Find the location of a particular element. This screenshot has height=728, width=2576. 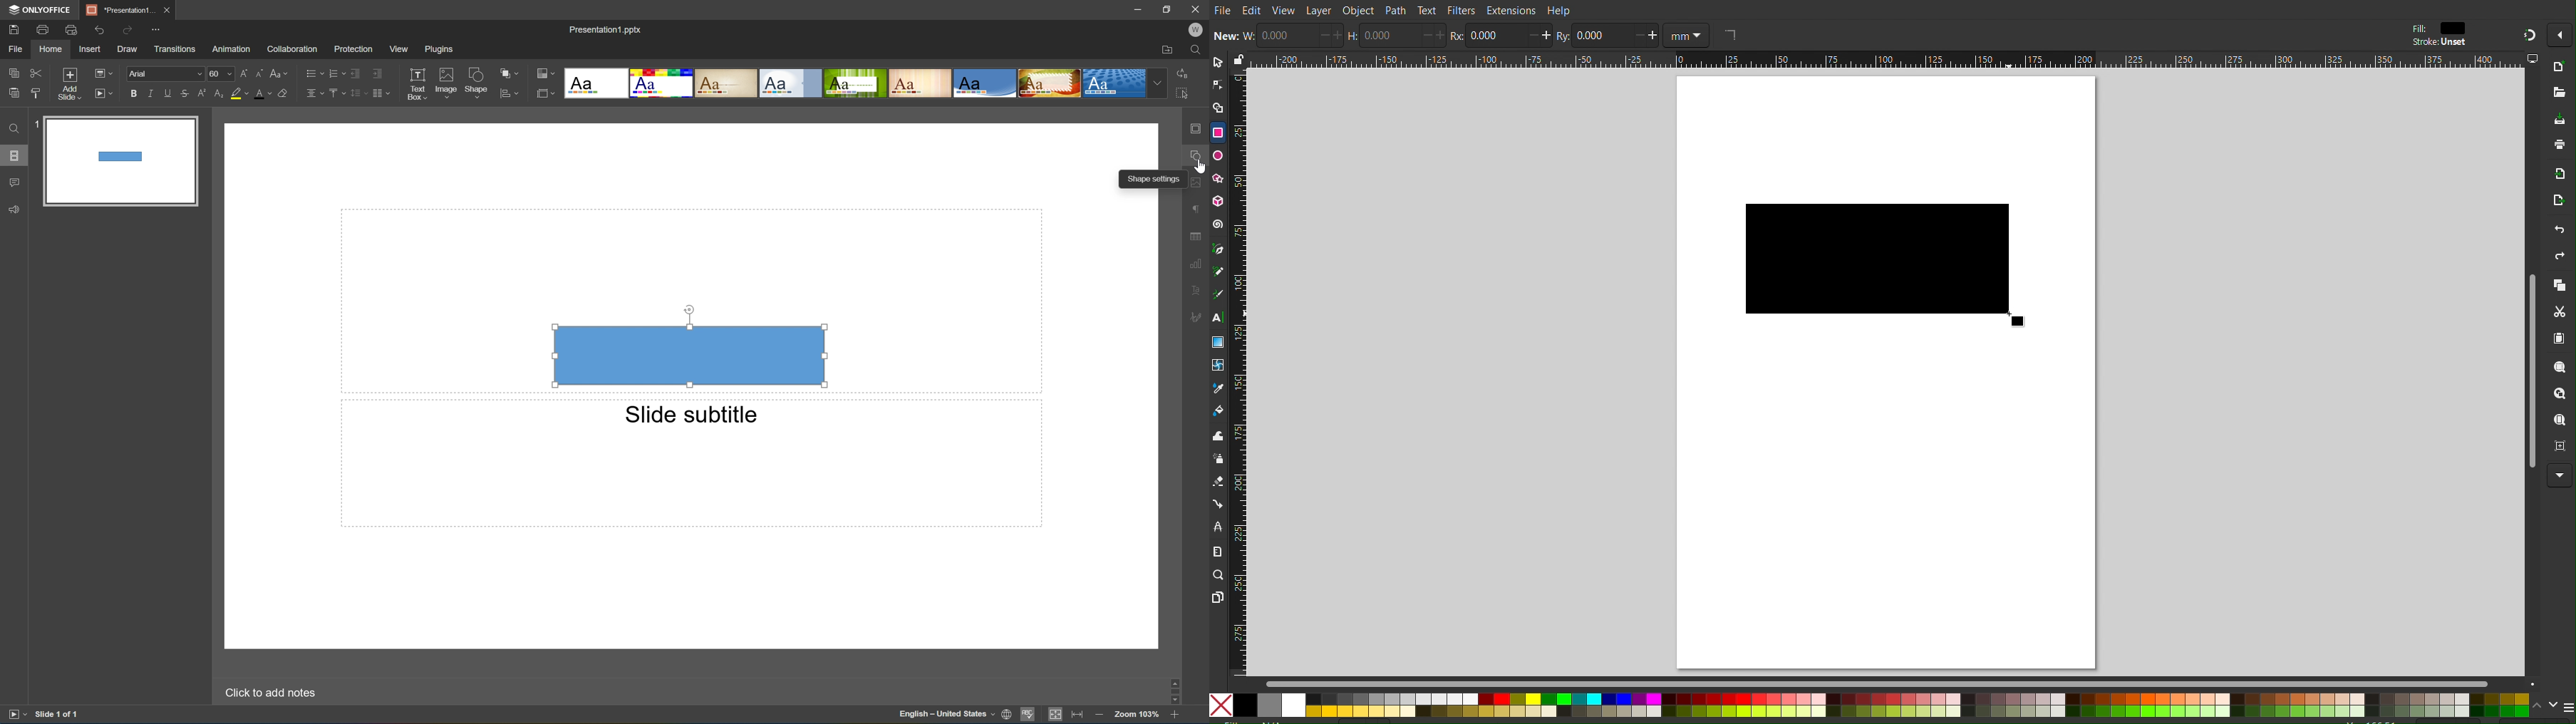

Pages is located at coordinates (1218, 596).